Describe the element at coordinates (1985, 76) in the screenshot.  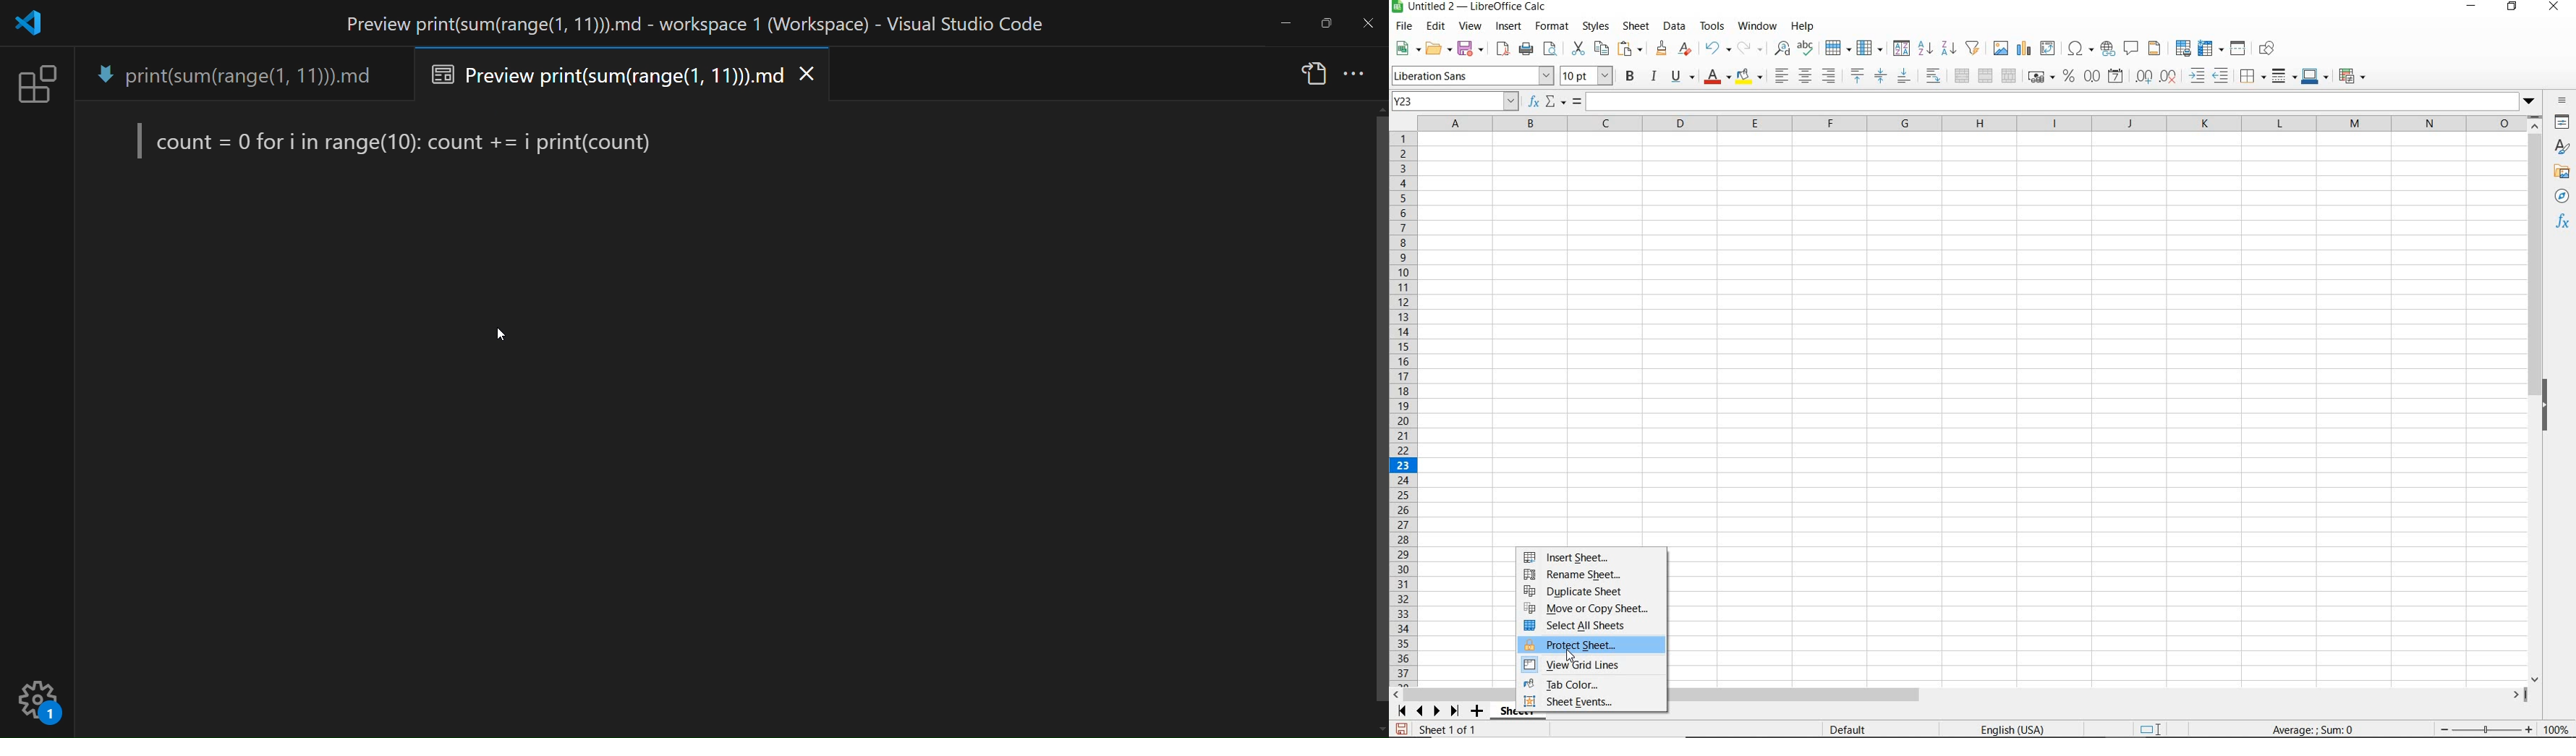
I see `MERGE CELLS` at that location.